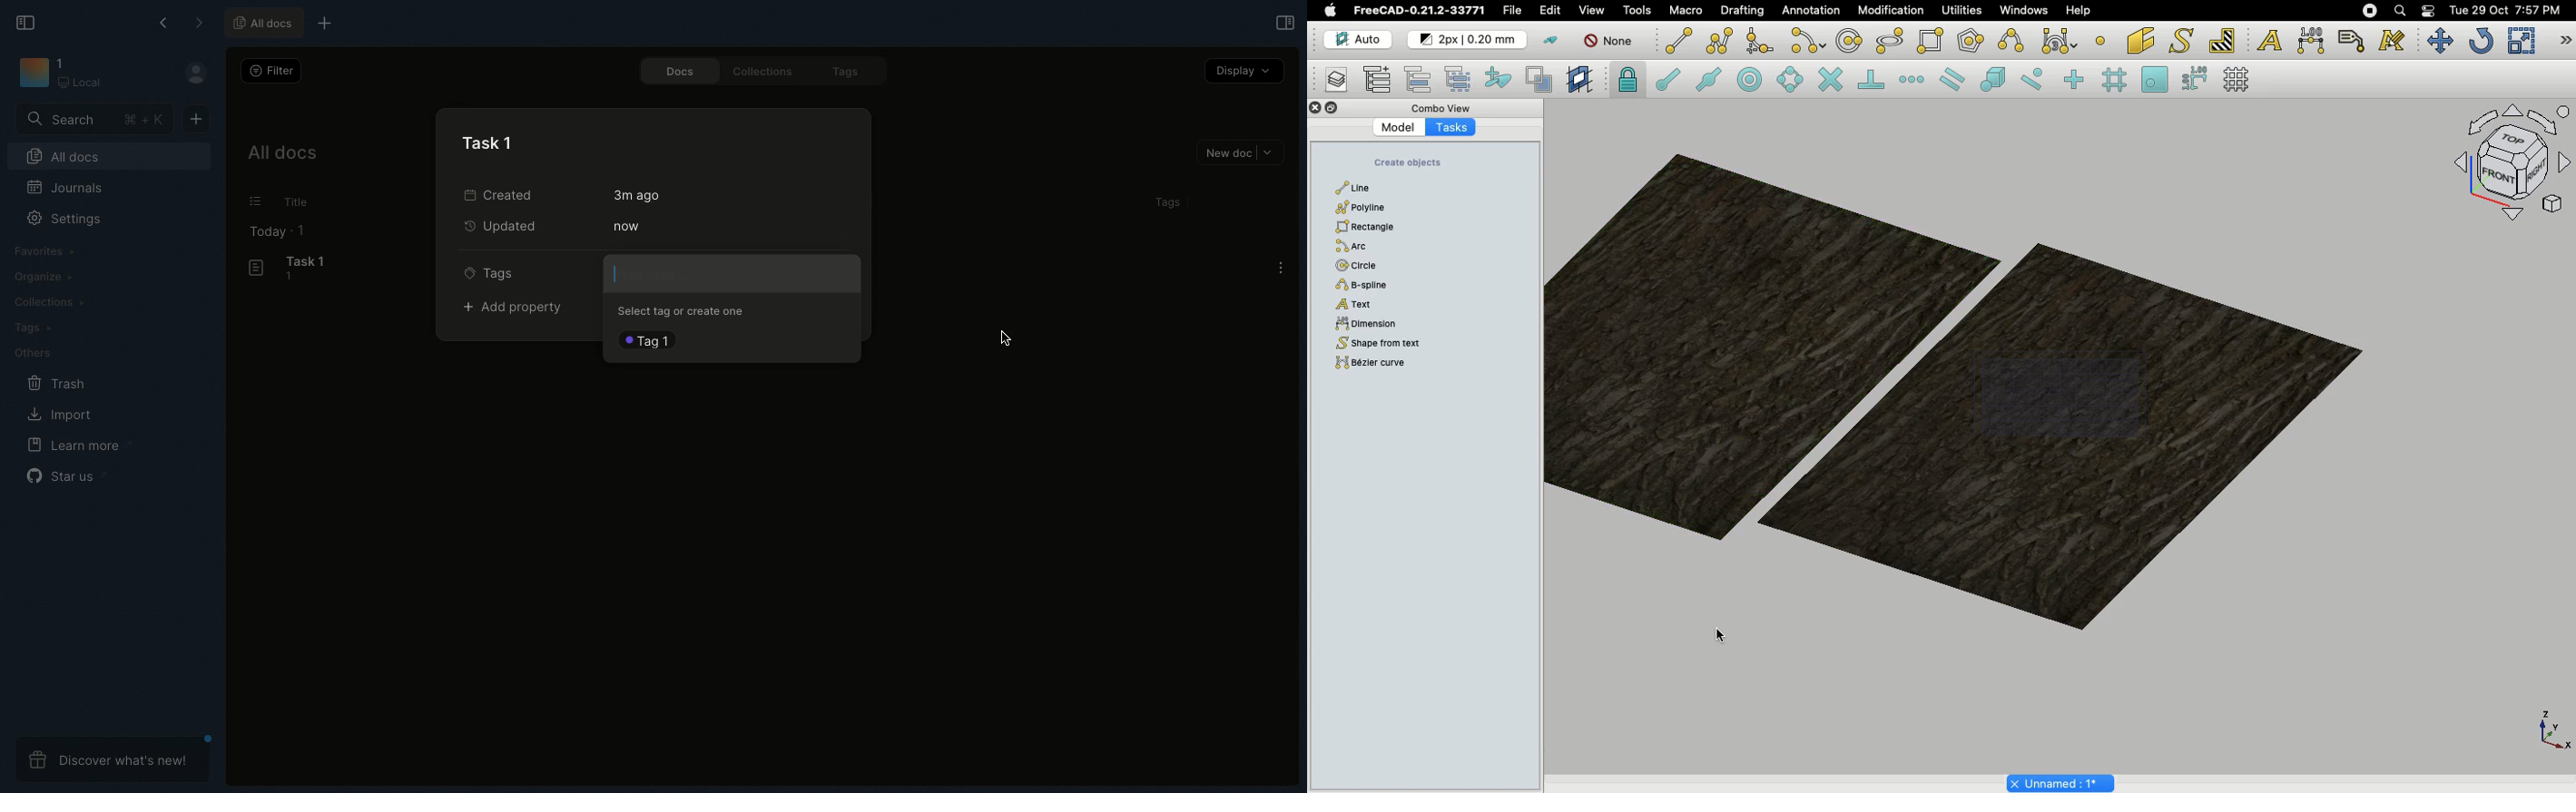 This screenshot has width=2576, height=812. I want to click on Project name, so click(2062, 782).